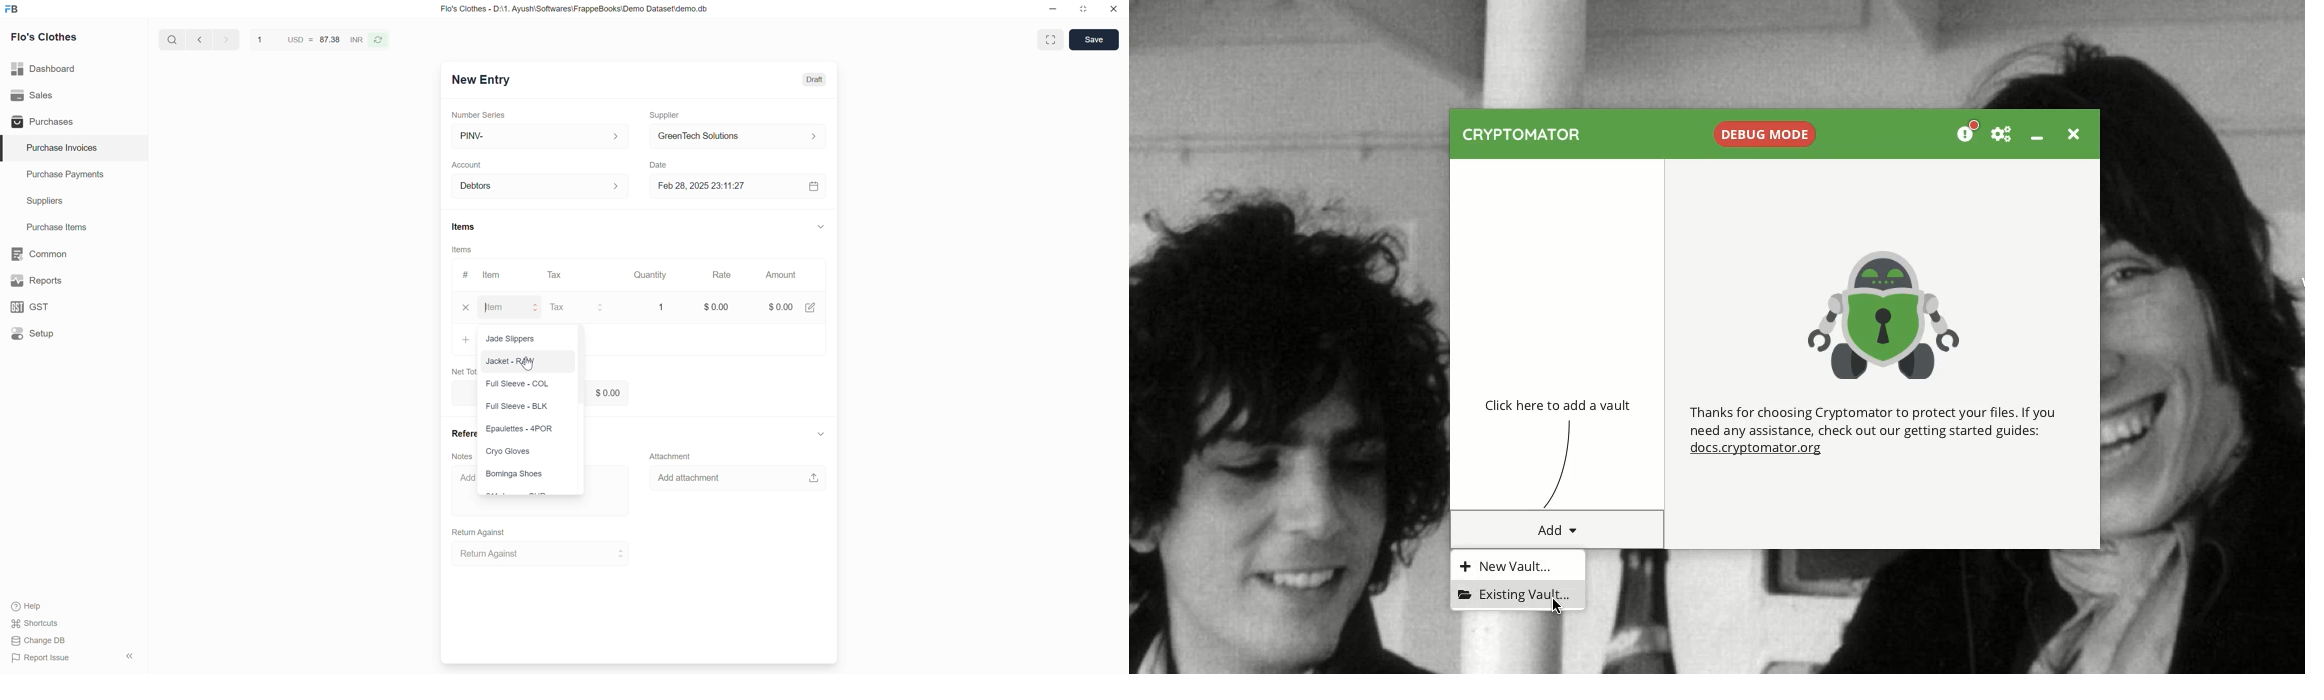 This screenshot has height=700, width=2324. Describe the element at coordinates (1053, 9) in the screenshot. I see `Minimize` at that location.